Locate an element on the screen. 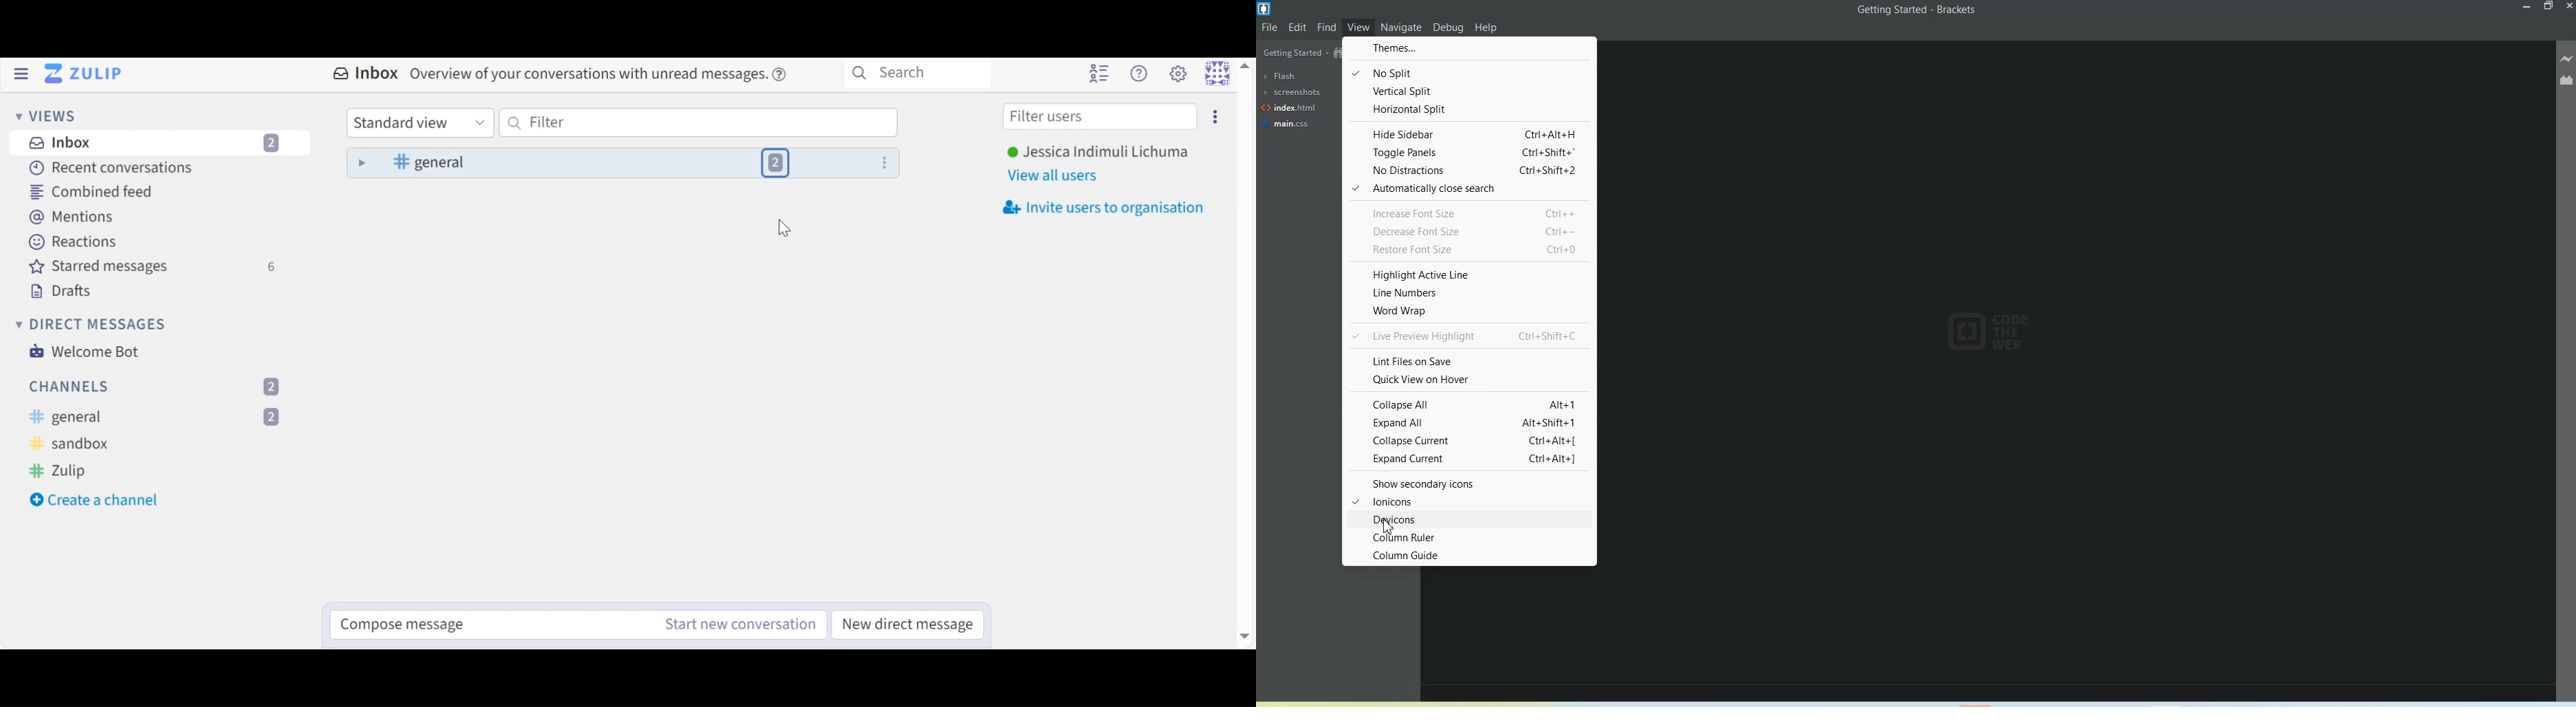  Hide User list is located at coordinates (1100, 75).